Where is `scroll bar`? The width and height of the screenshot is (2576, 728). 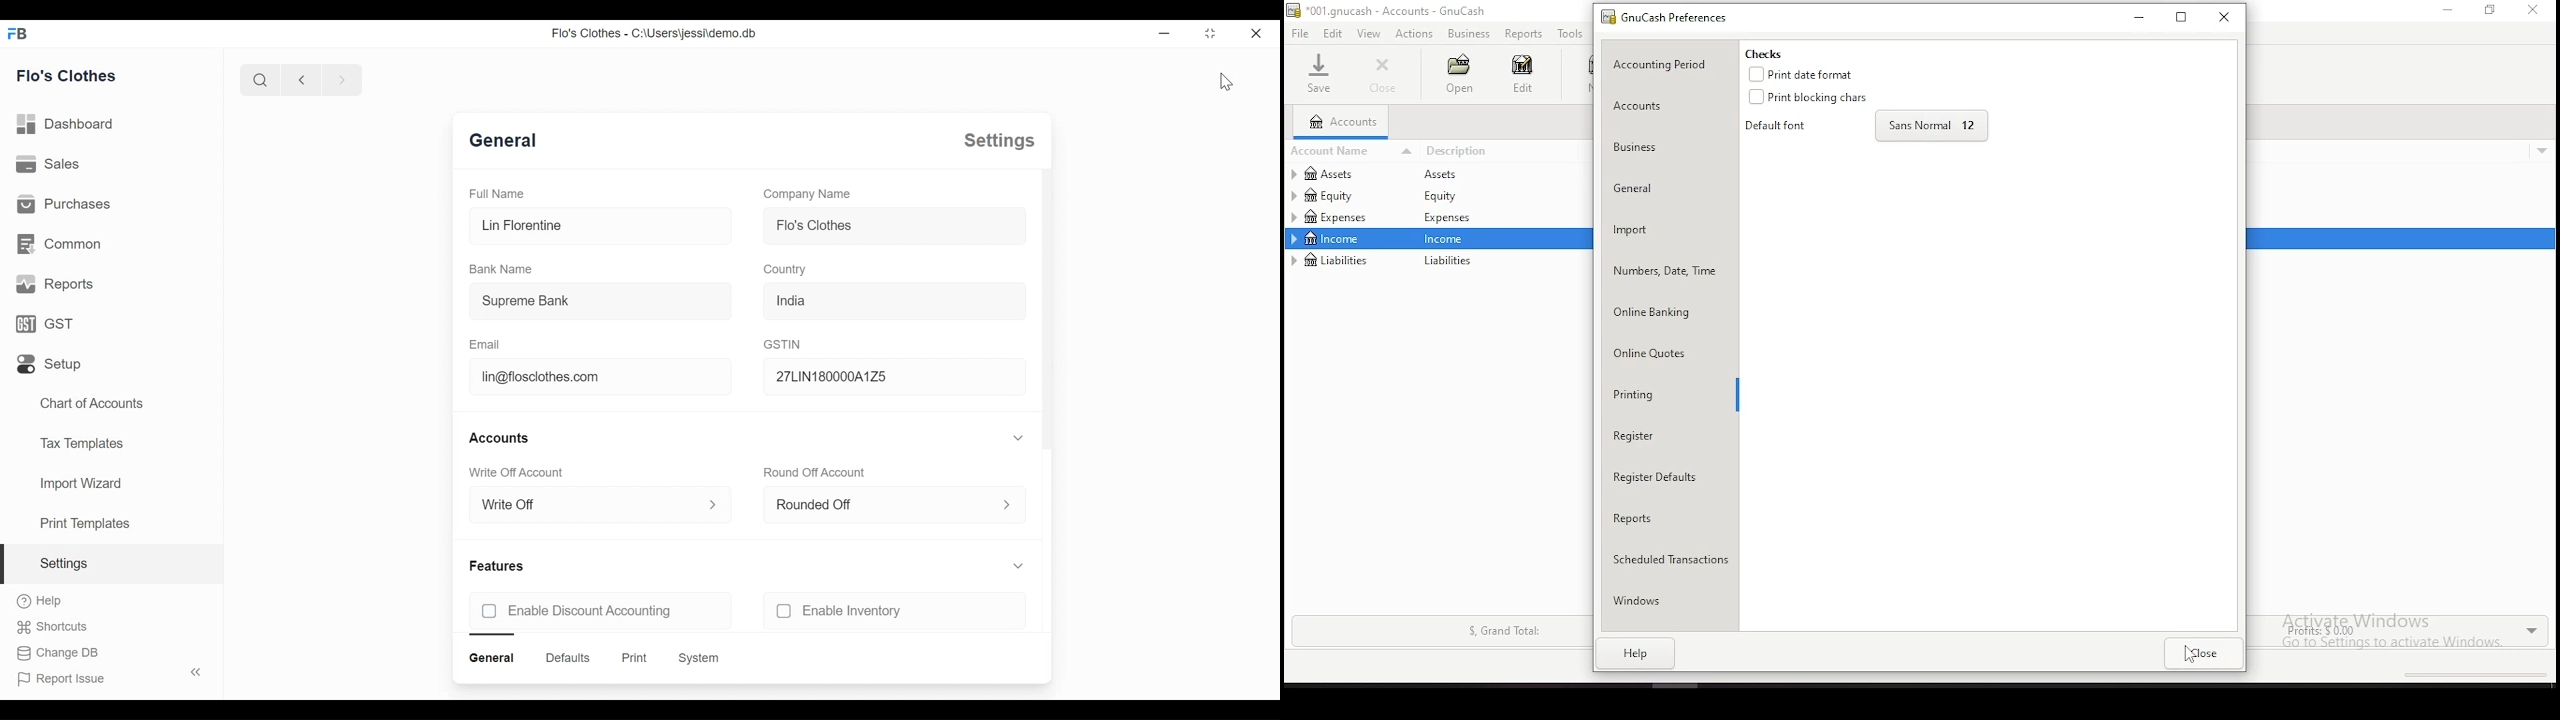
scroll bar is located at coordinates (1047, 311).